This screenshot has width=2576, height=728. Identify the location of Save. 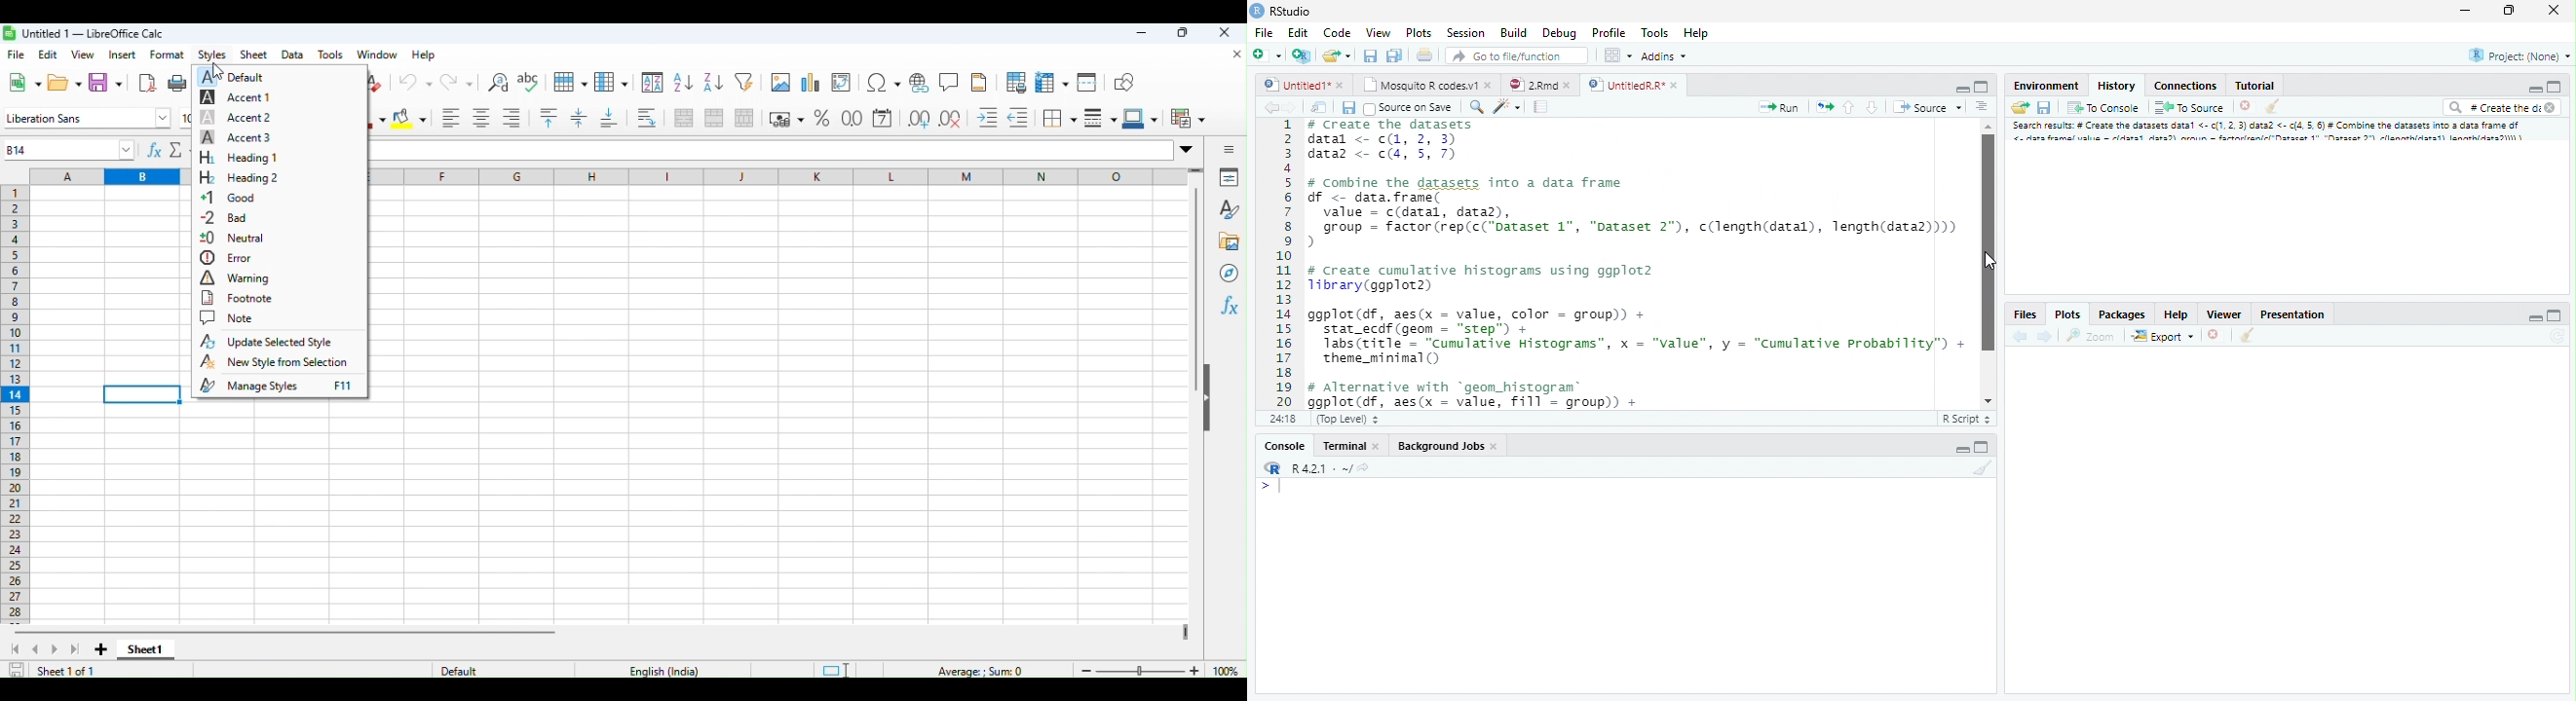
(2048, 106).